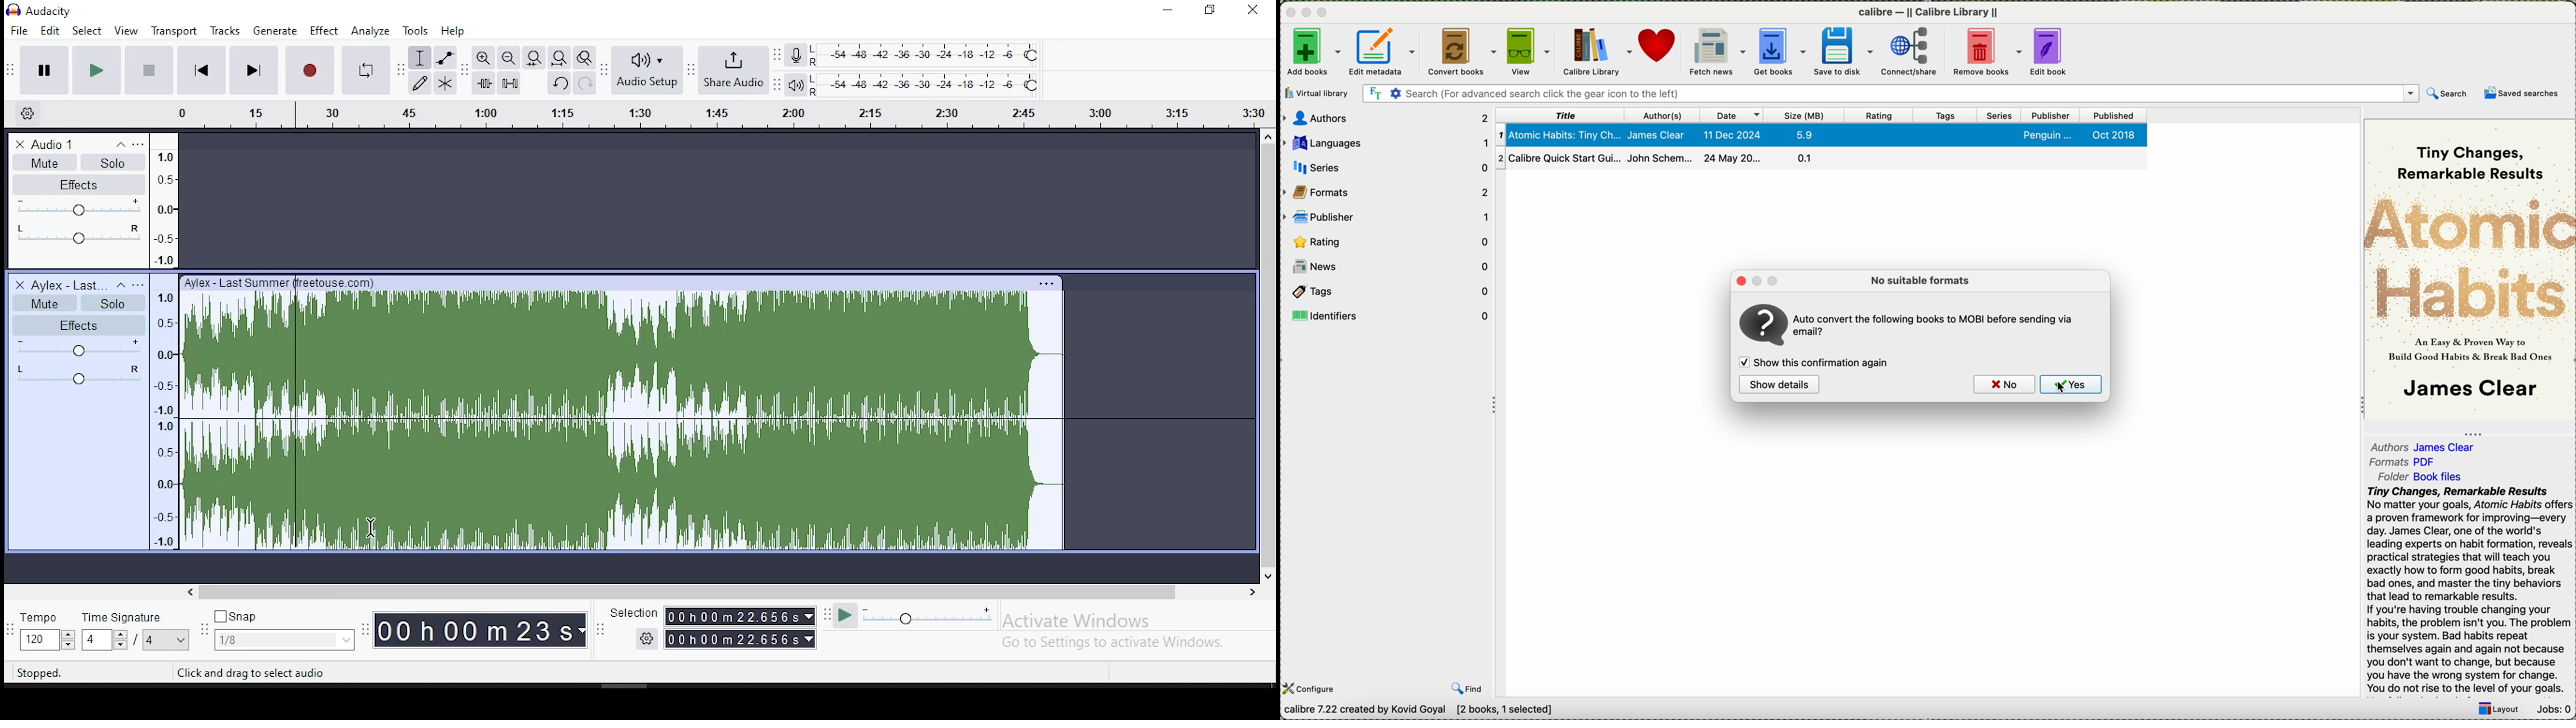 This screenshot has width=2576, height=728. I want to click on draw tool, so click(420, 83).